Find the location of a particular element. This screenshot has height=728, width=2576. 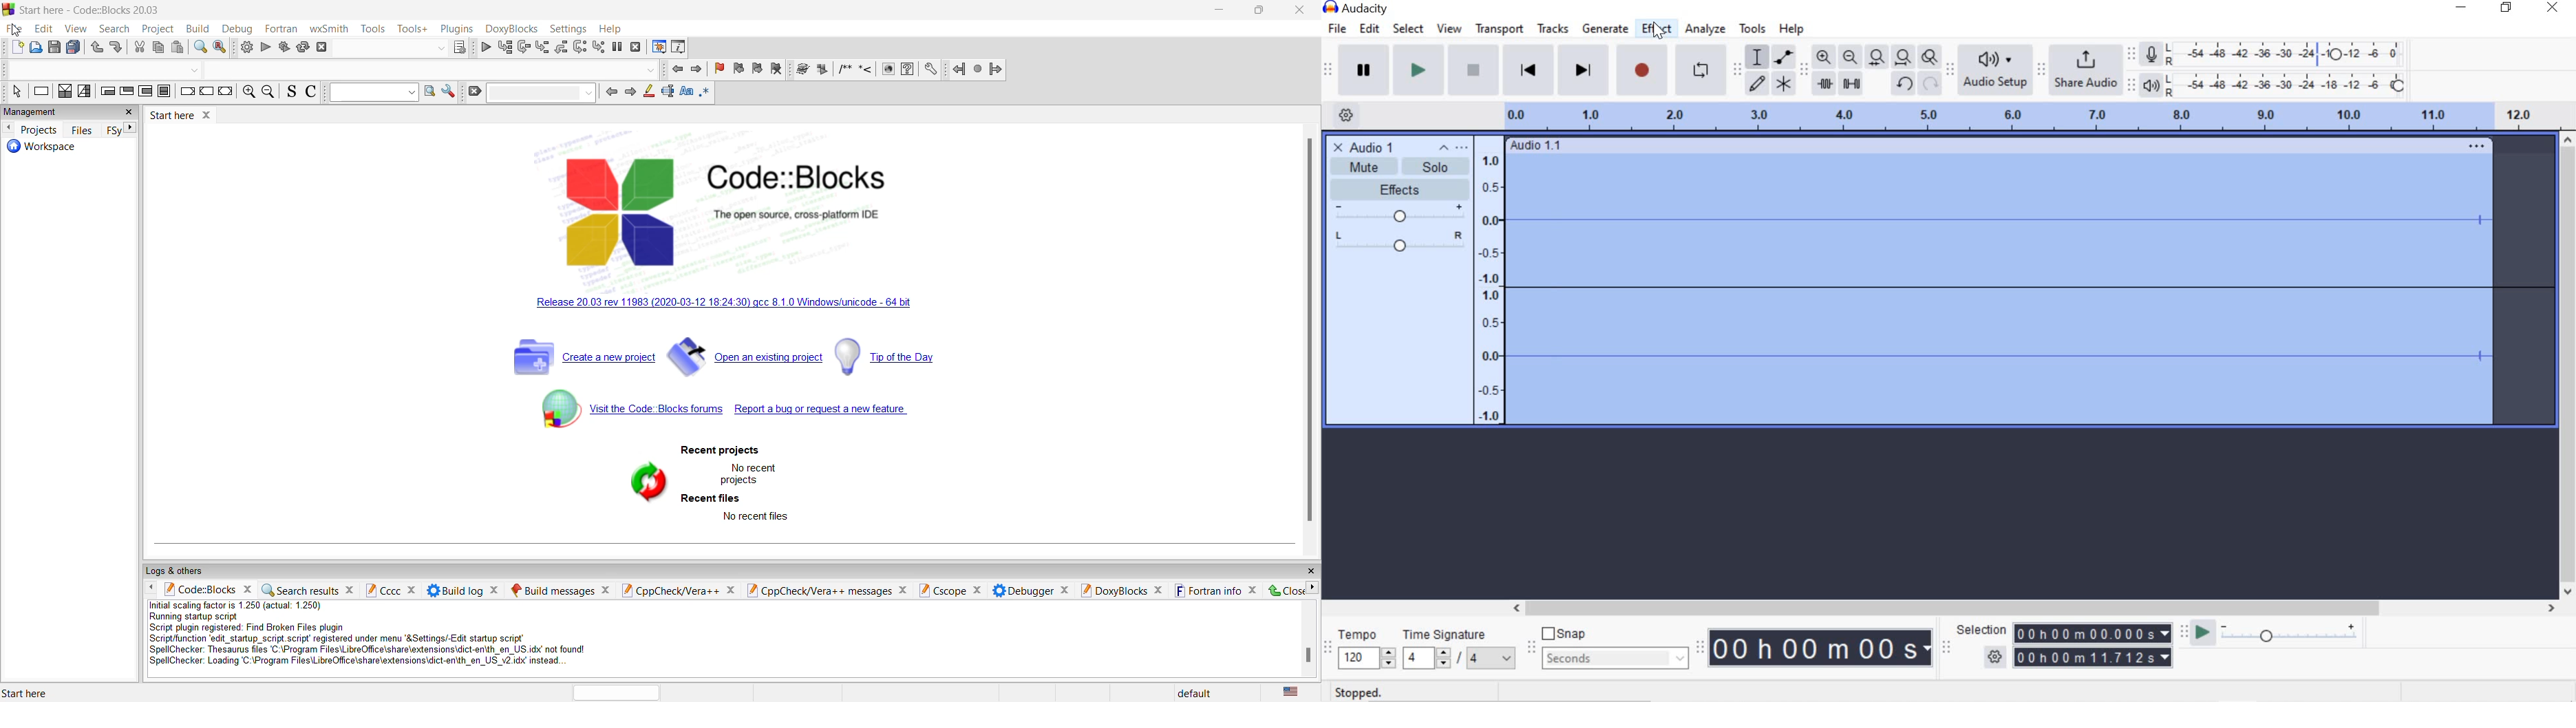

plugins is located at coordinates (457, 29).